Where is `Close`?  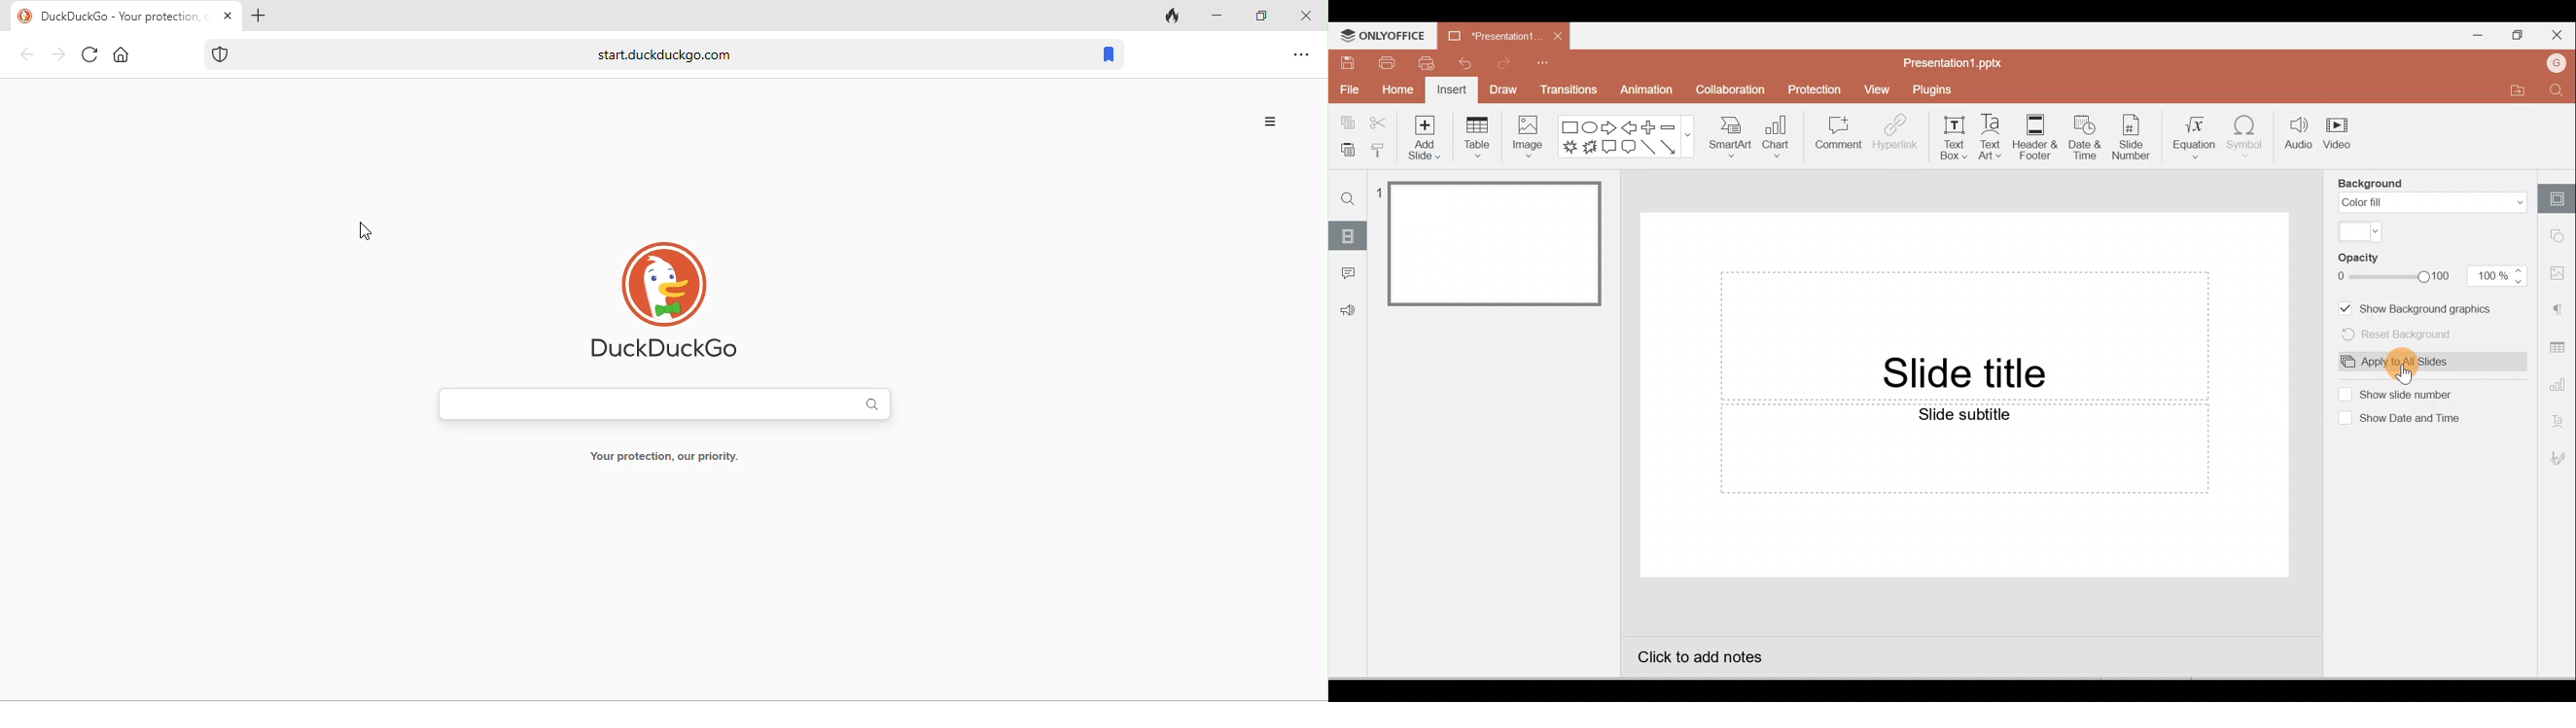
Close is located at coordinates (1558, 34).